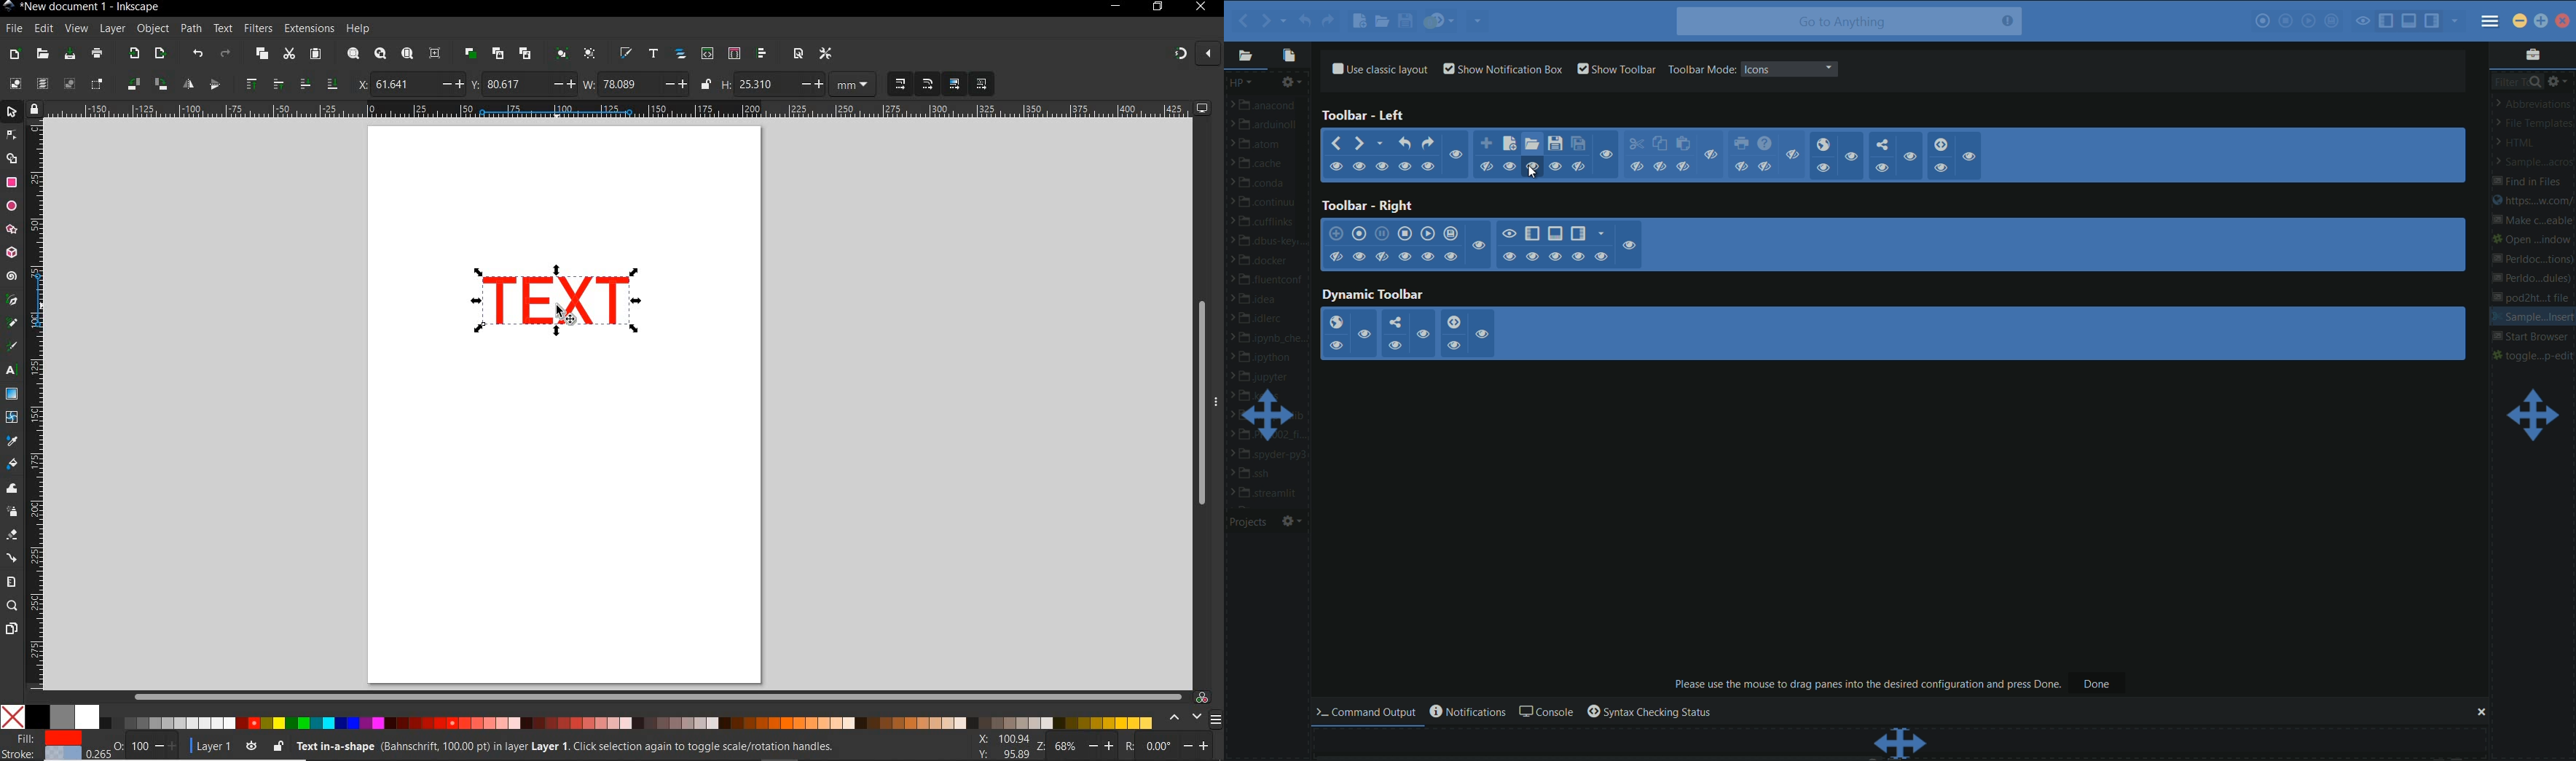 This screenshot has width=2576, height=784. What do you see at coordinates (914, 85) in the screenshot?
I see `SCALING` at bounding box center [914, 85].